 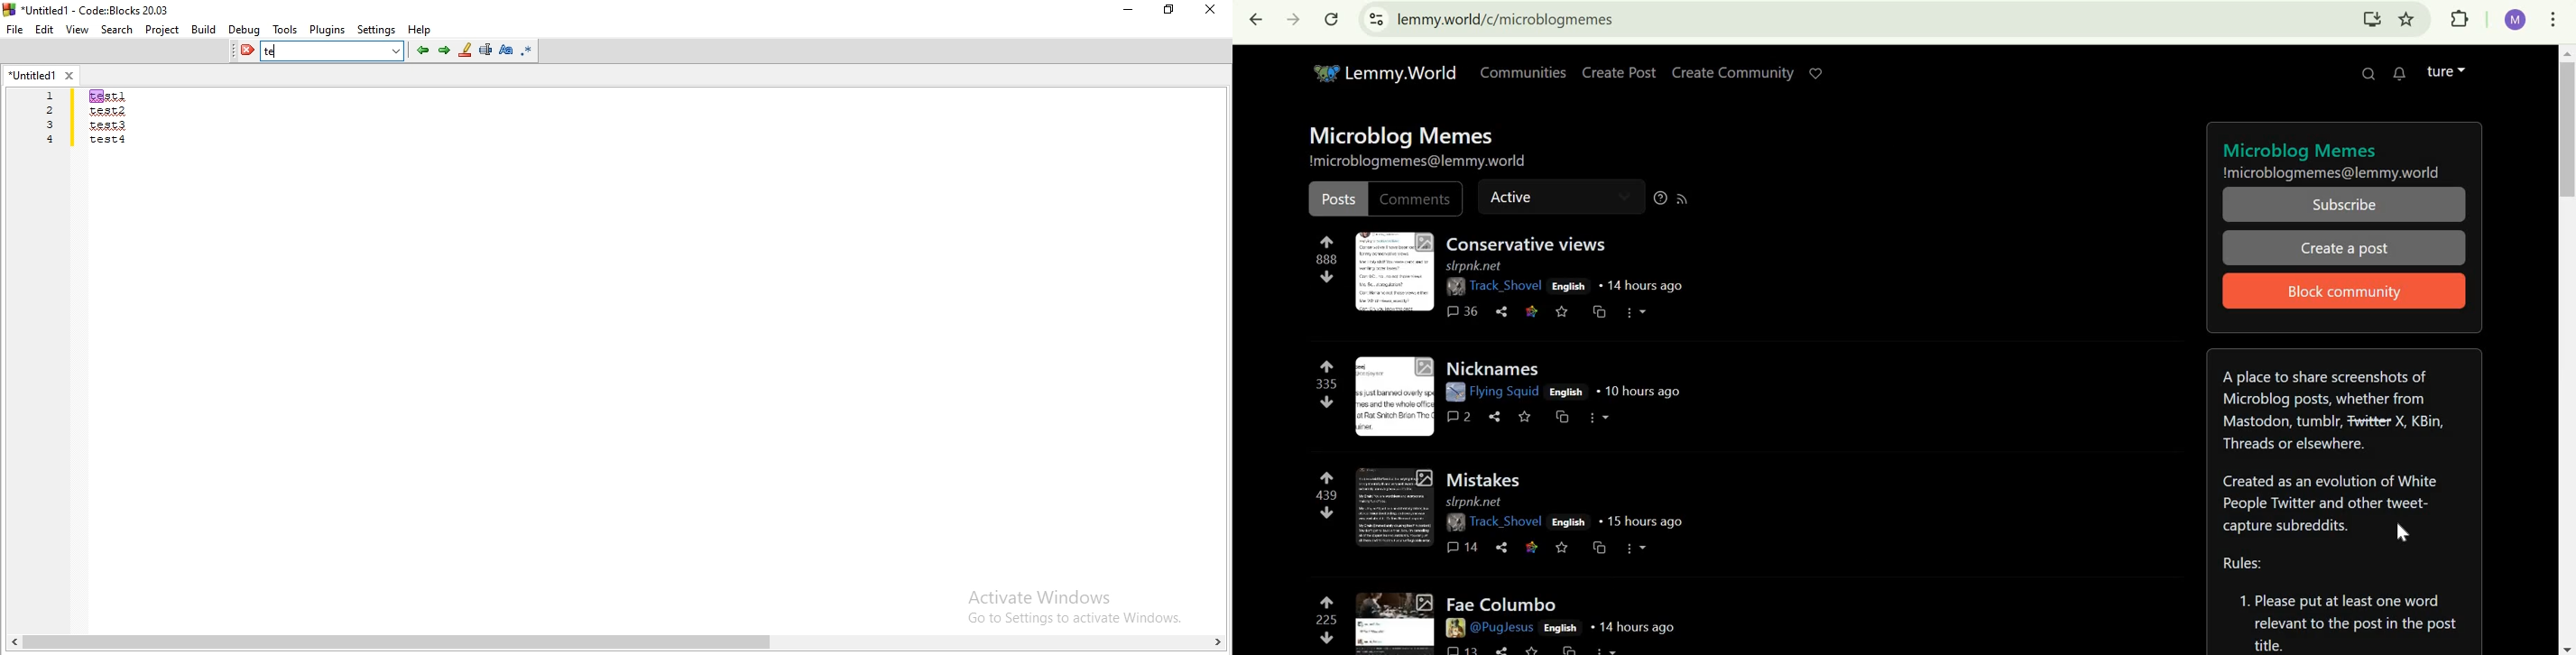 I want to click on more, so click(x=1638, y=549).